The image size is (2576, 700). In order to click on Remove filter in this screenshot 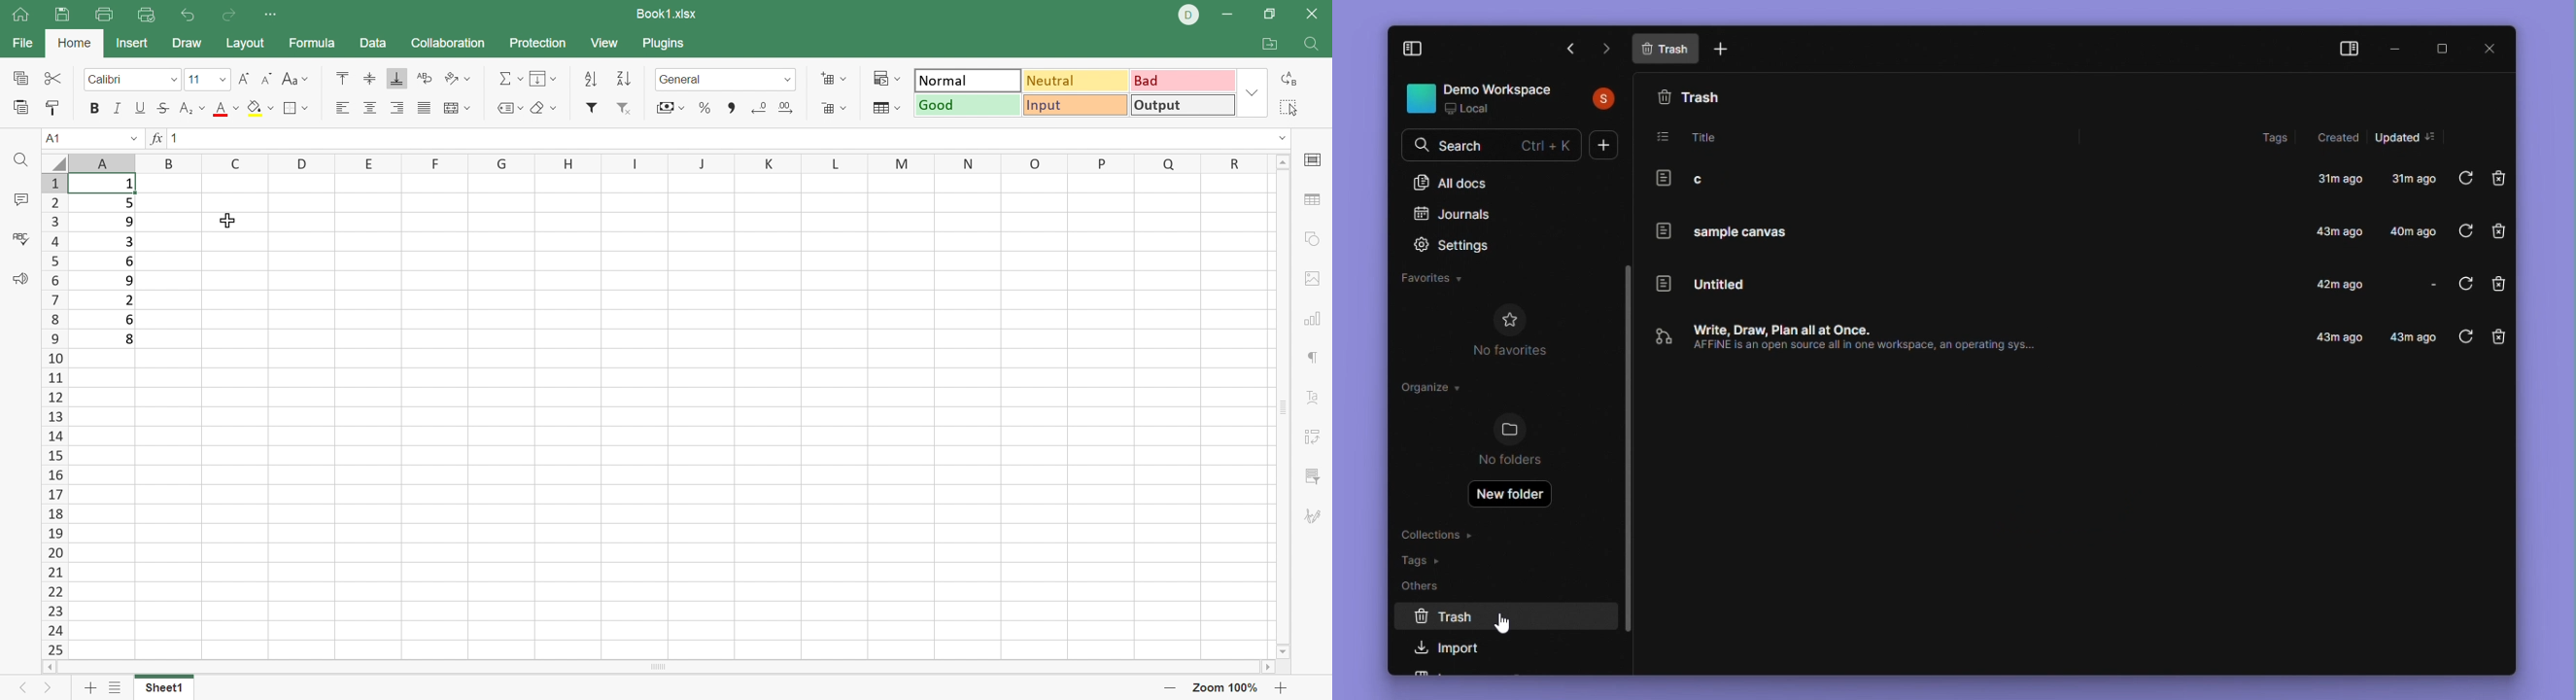, I will do `click(627, 111)`.